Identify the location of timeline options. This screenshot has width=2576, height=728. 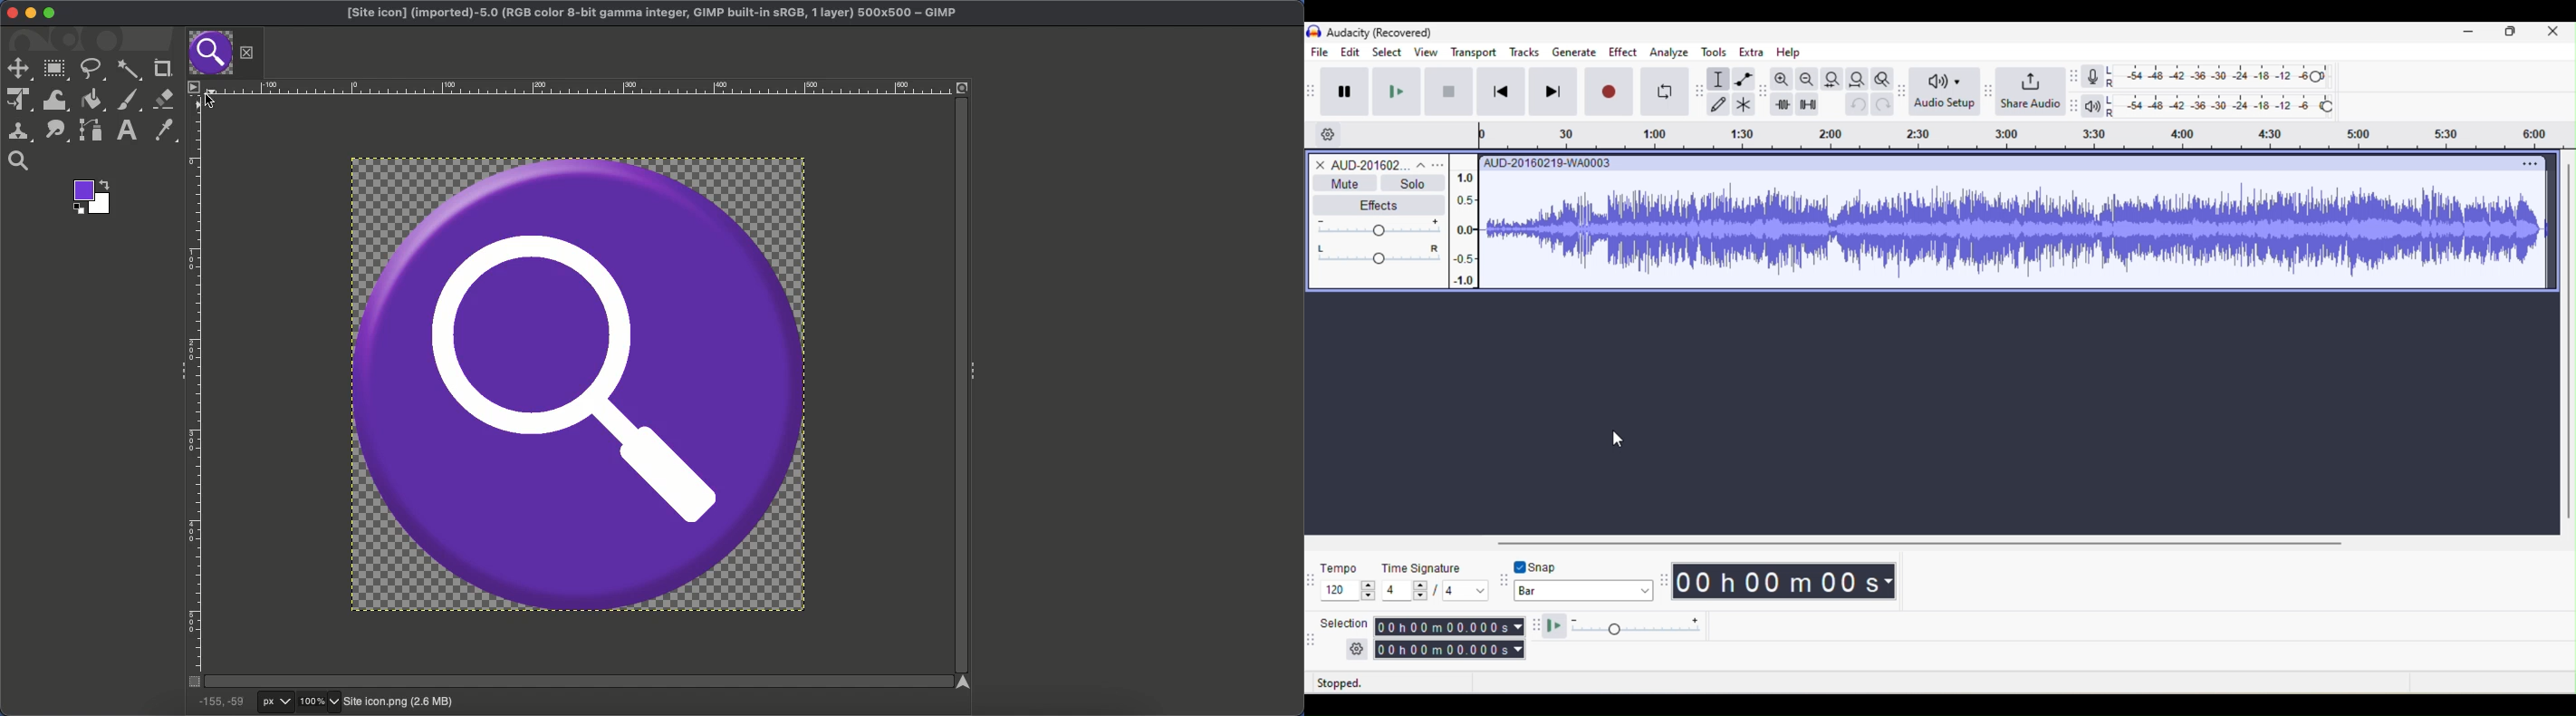
(1327, 135).